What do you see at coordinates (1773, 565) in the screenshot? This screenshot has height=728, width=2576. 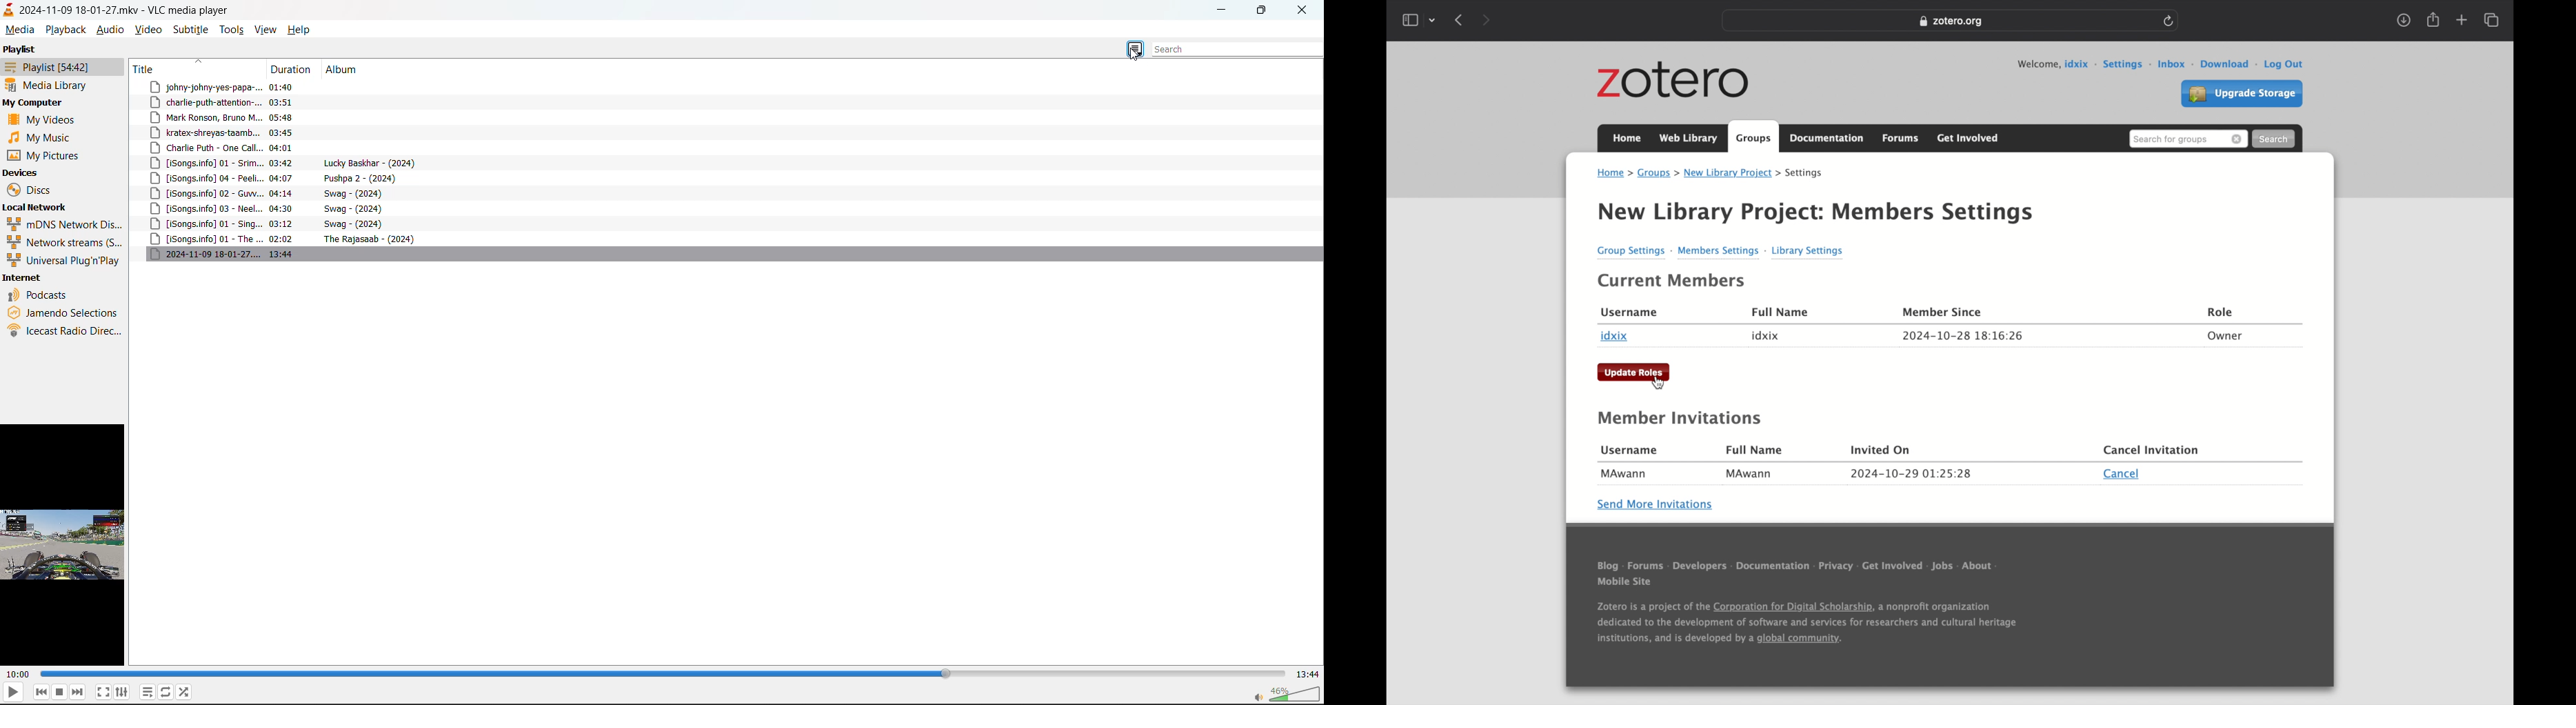 I see `documentation` at bounding box center [1773, 565].